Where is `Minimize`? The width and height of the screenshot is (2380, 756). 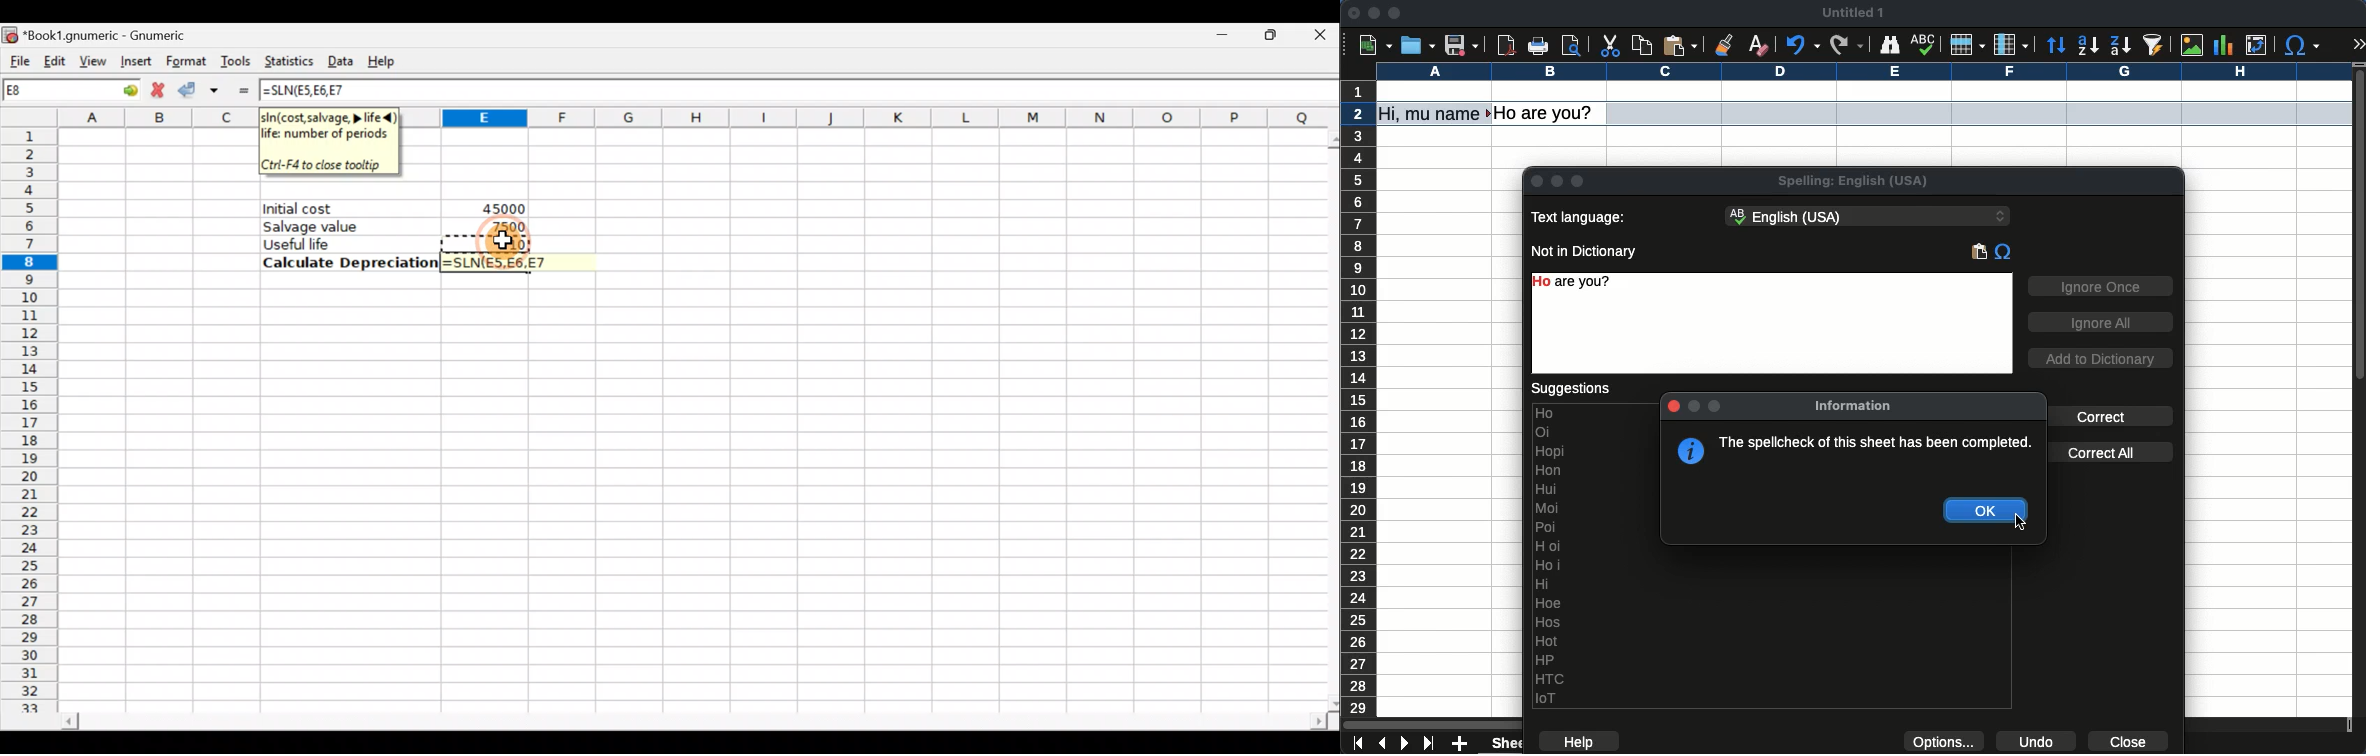
Minimize is located at coordinates (1220, 39).